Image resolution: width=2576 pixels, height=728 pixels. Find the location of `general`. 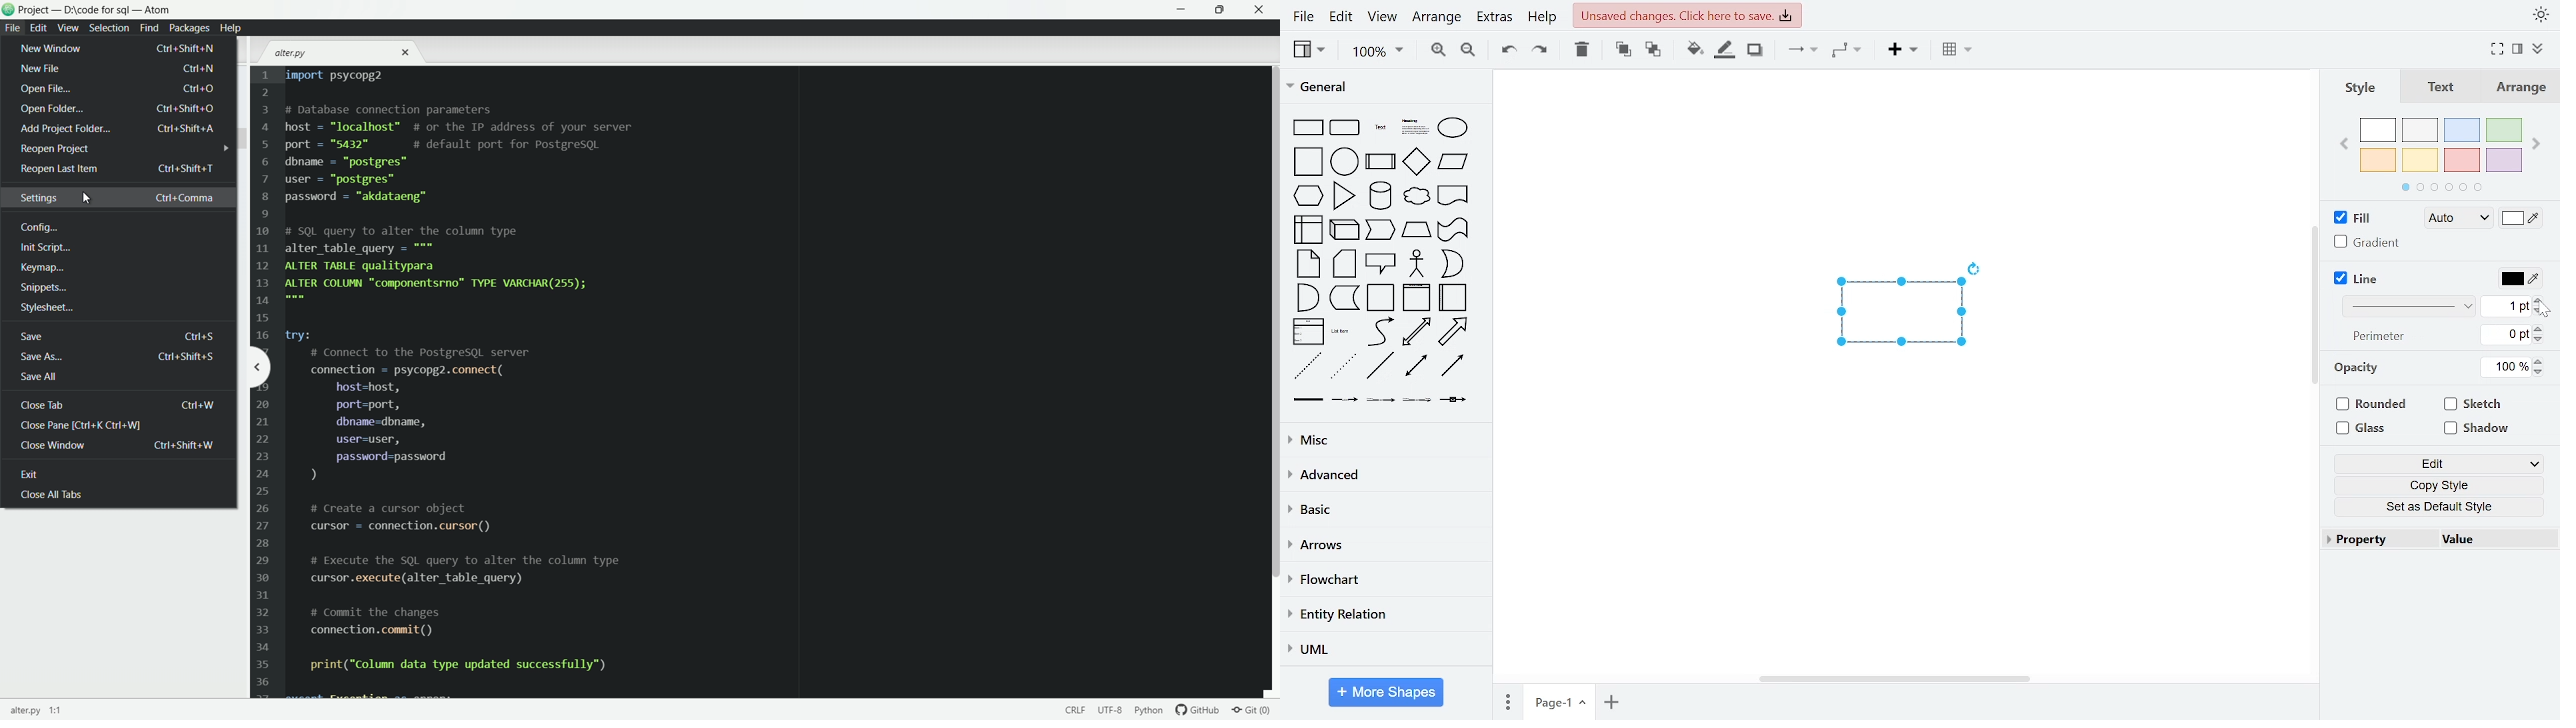

general is located at coordinates (1383, 89).